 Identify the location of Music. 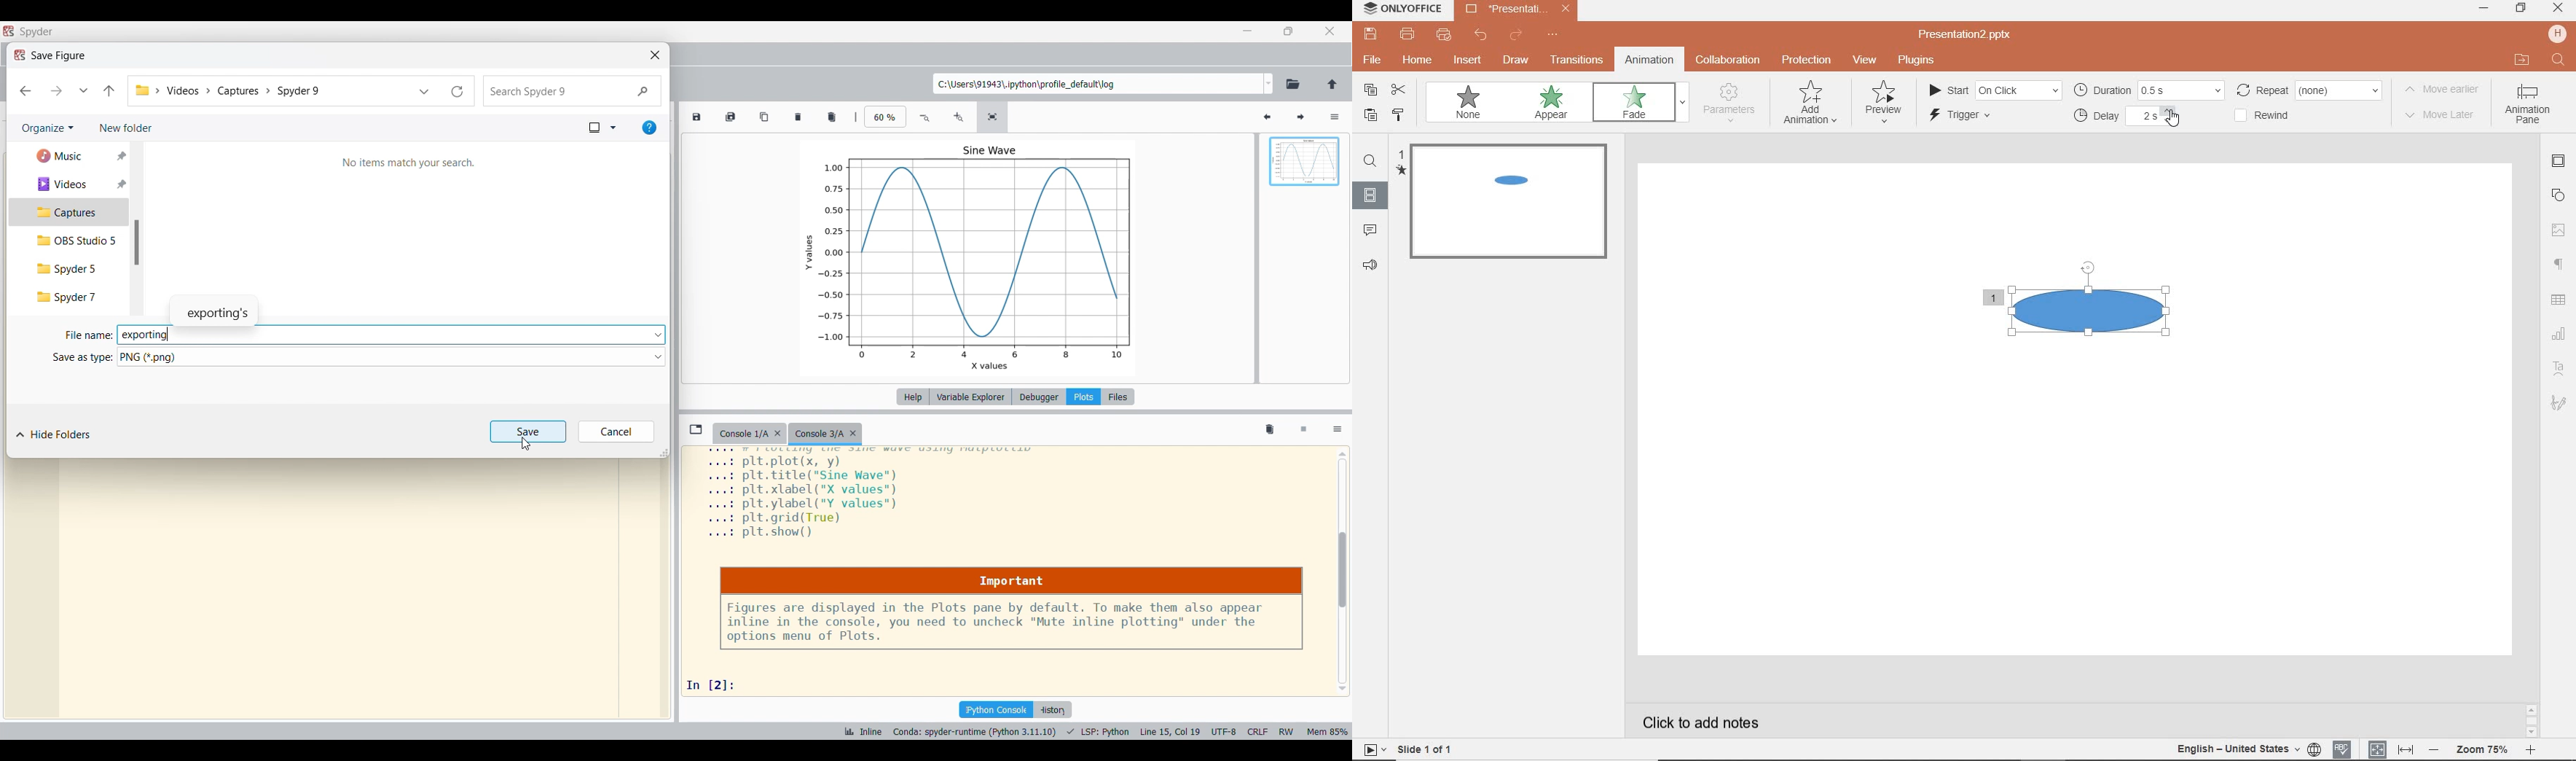
(69, 156).